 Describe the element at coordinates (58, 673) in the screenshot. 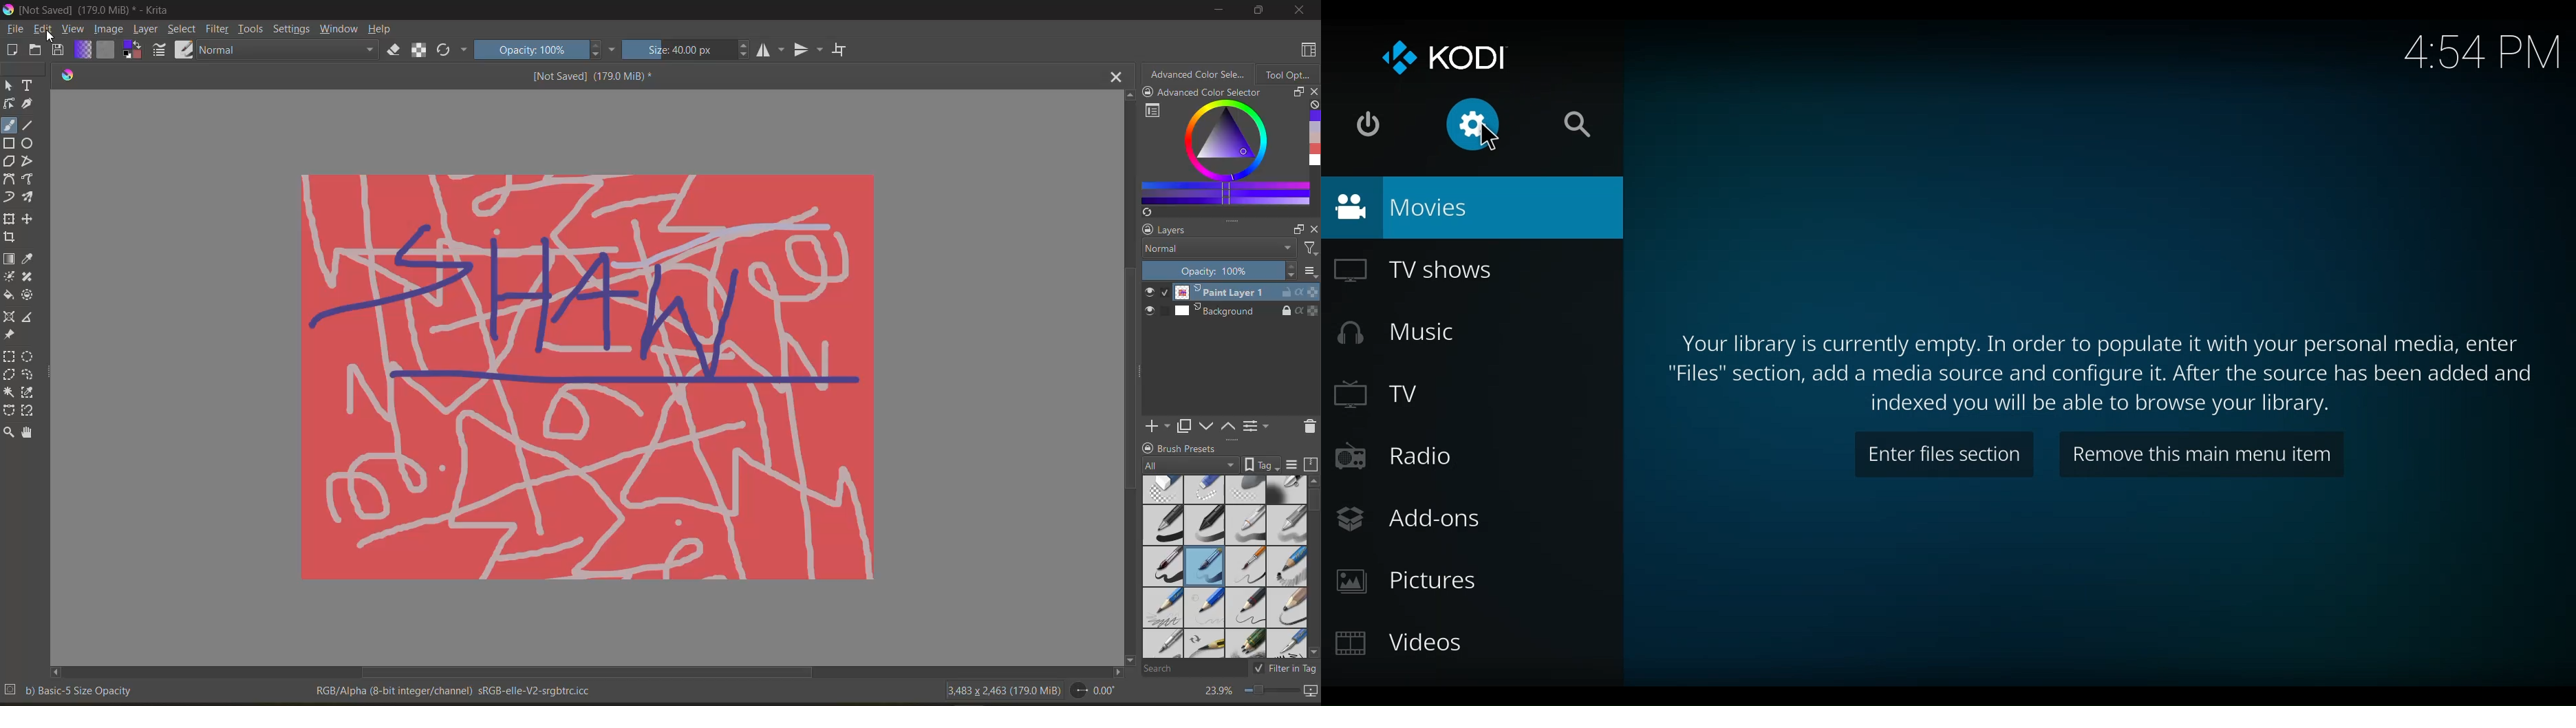

I see `scroll left` at that location.